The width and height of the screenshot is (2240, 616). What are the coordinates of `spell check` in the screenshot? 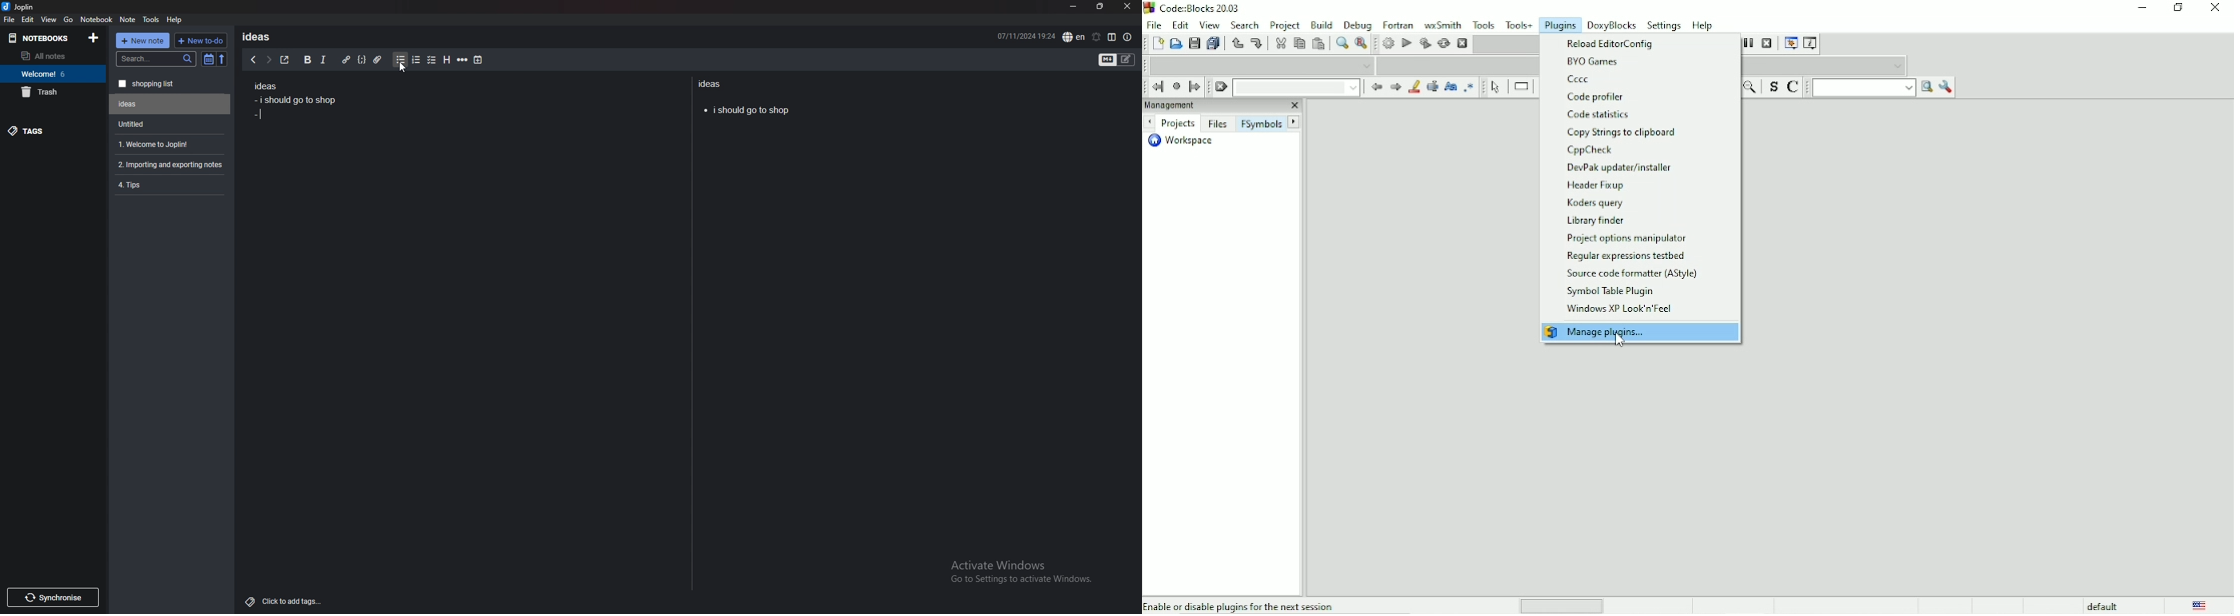 It's located at (1074, 37).